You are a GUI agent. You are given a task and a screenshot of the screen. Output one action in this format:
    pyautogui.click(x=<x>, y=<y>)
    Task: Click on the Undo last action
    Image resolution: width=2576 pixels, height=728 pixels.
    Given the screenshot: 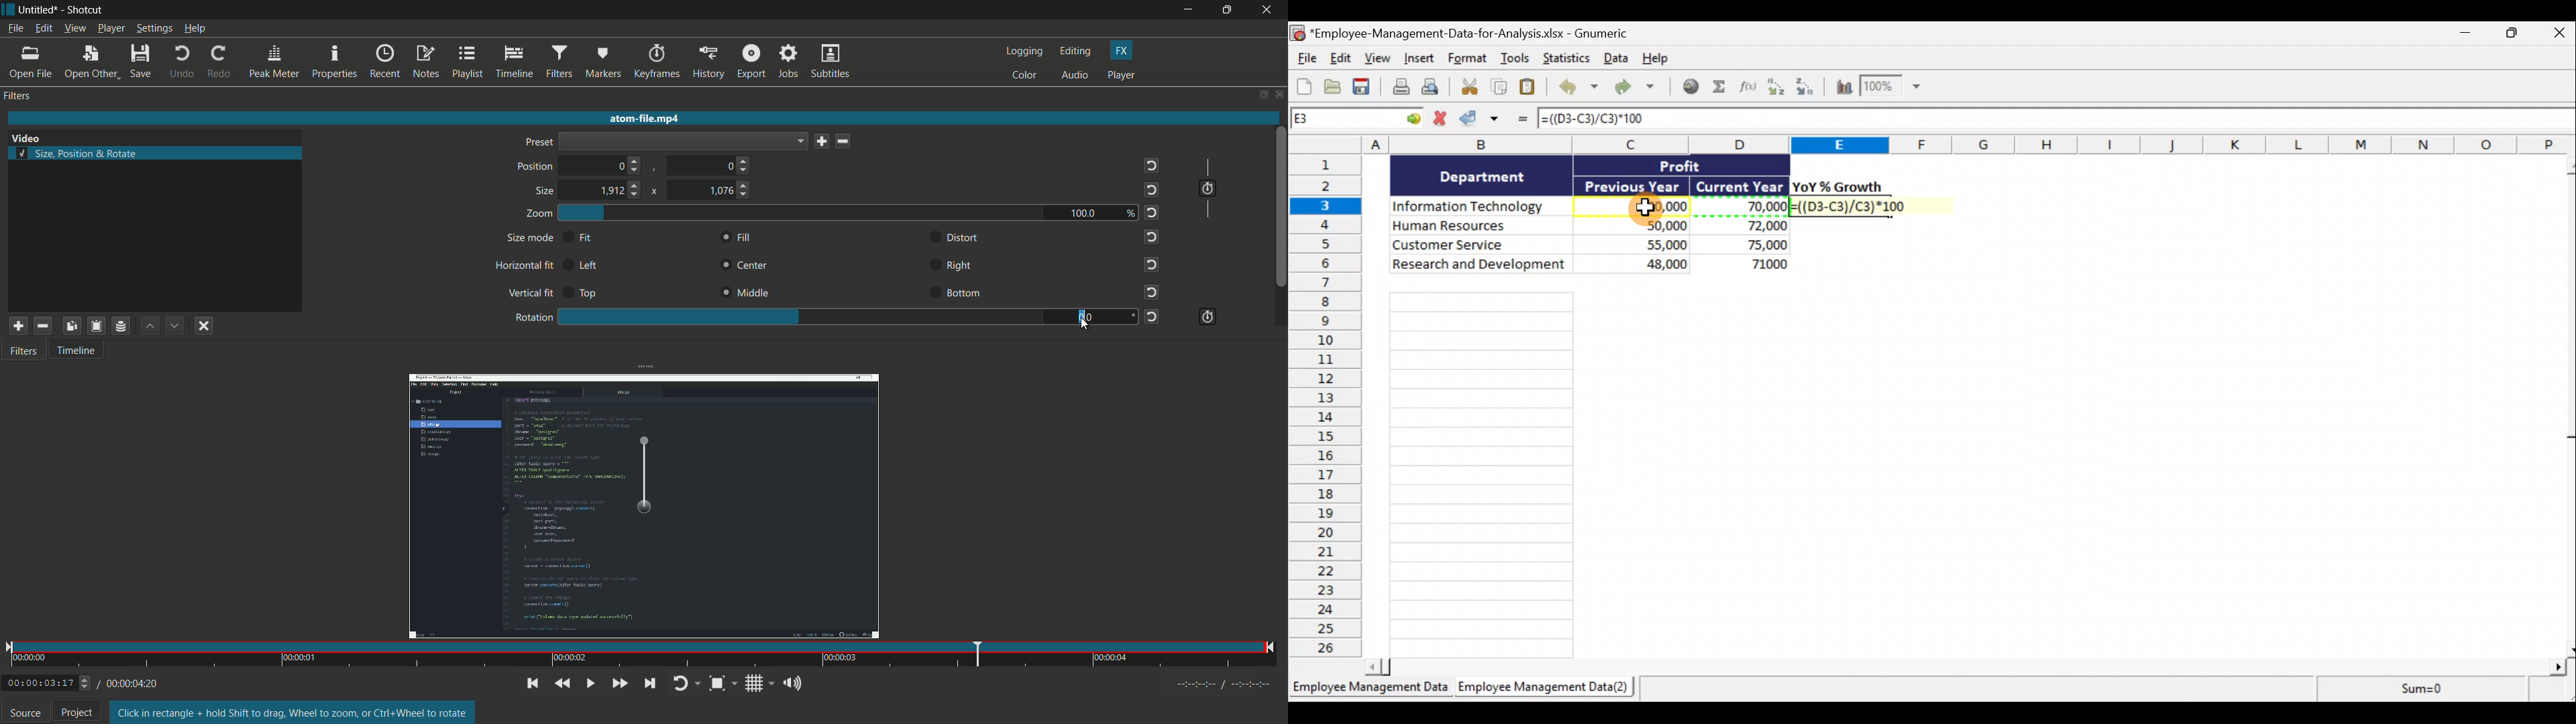 What is the action you would take?
    pyautogui.click(x=1576, y=88)
    